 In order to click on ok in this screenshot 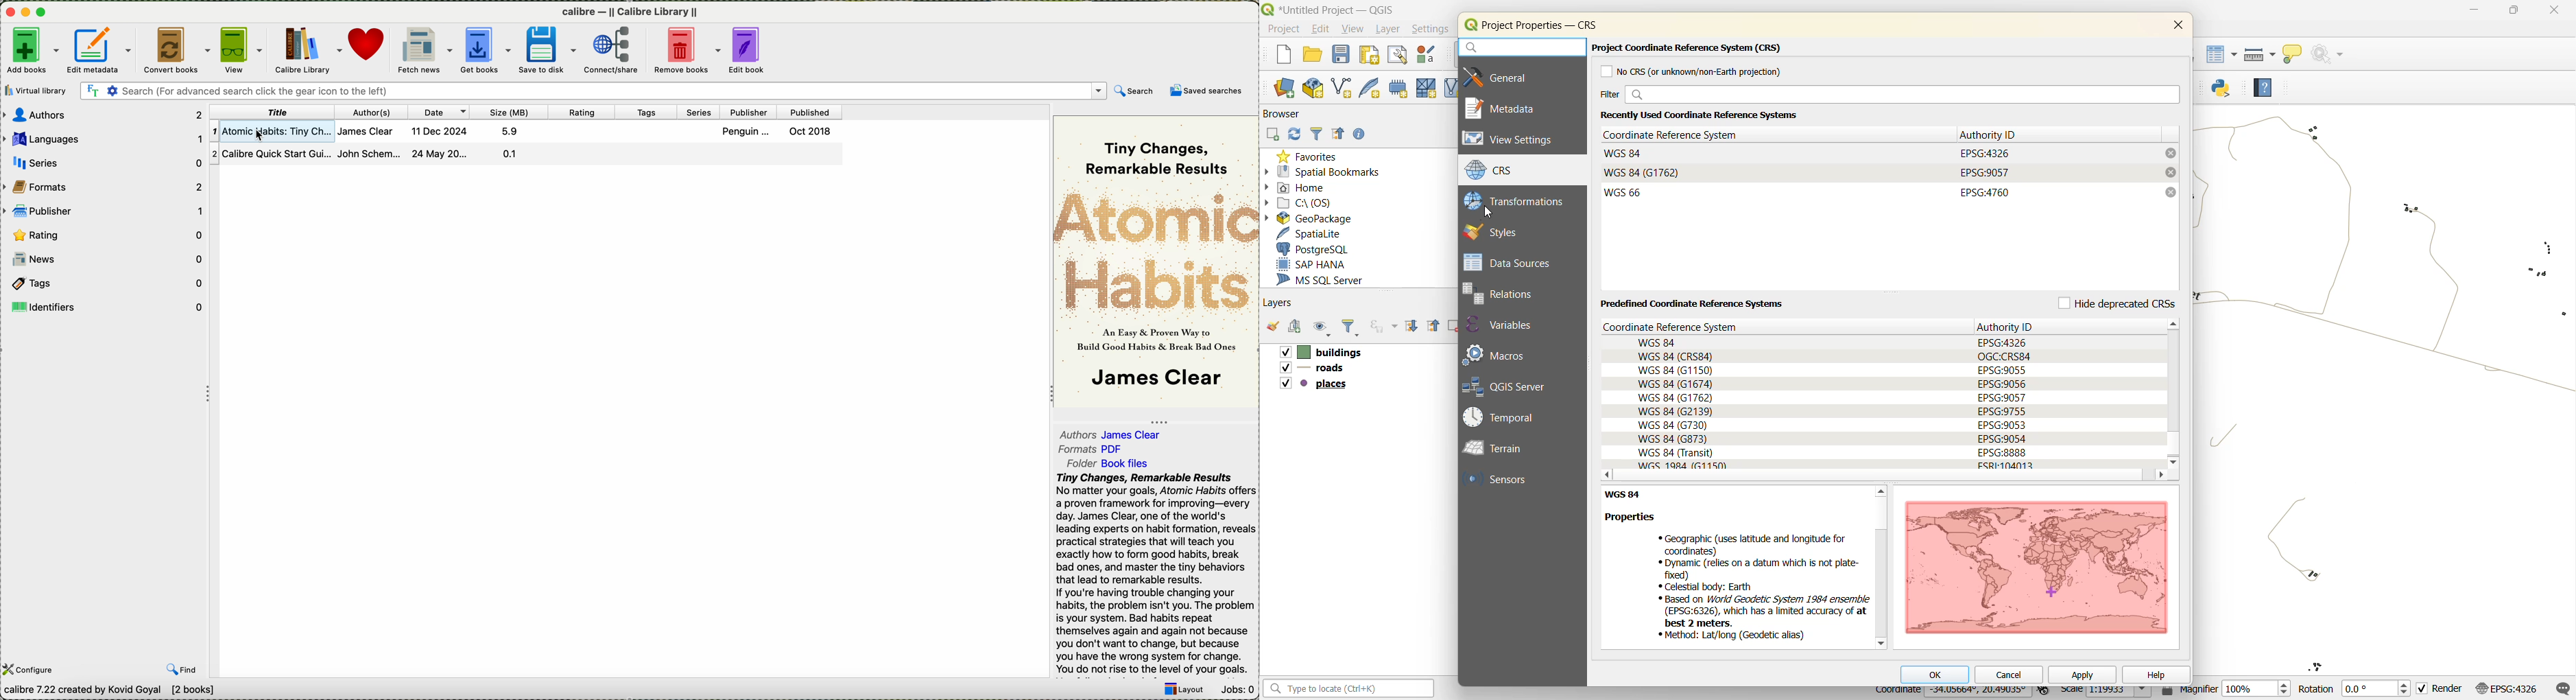, I will do `click(1935, 673)`.